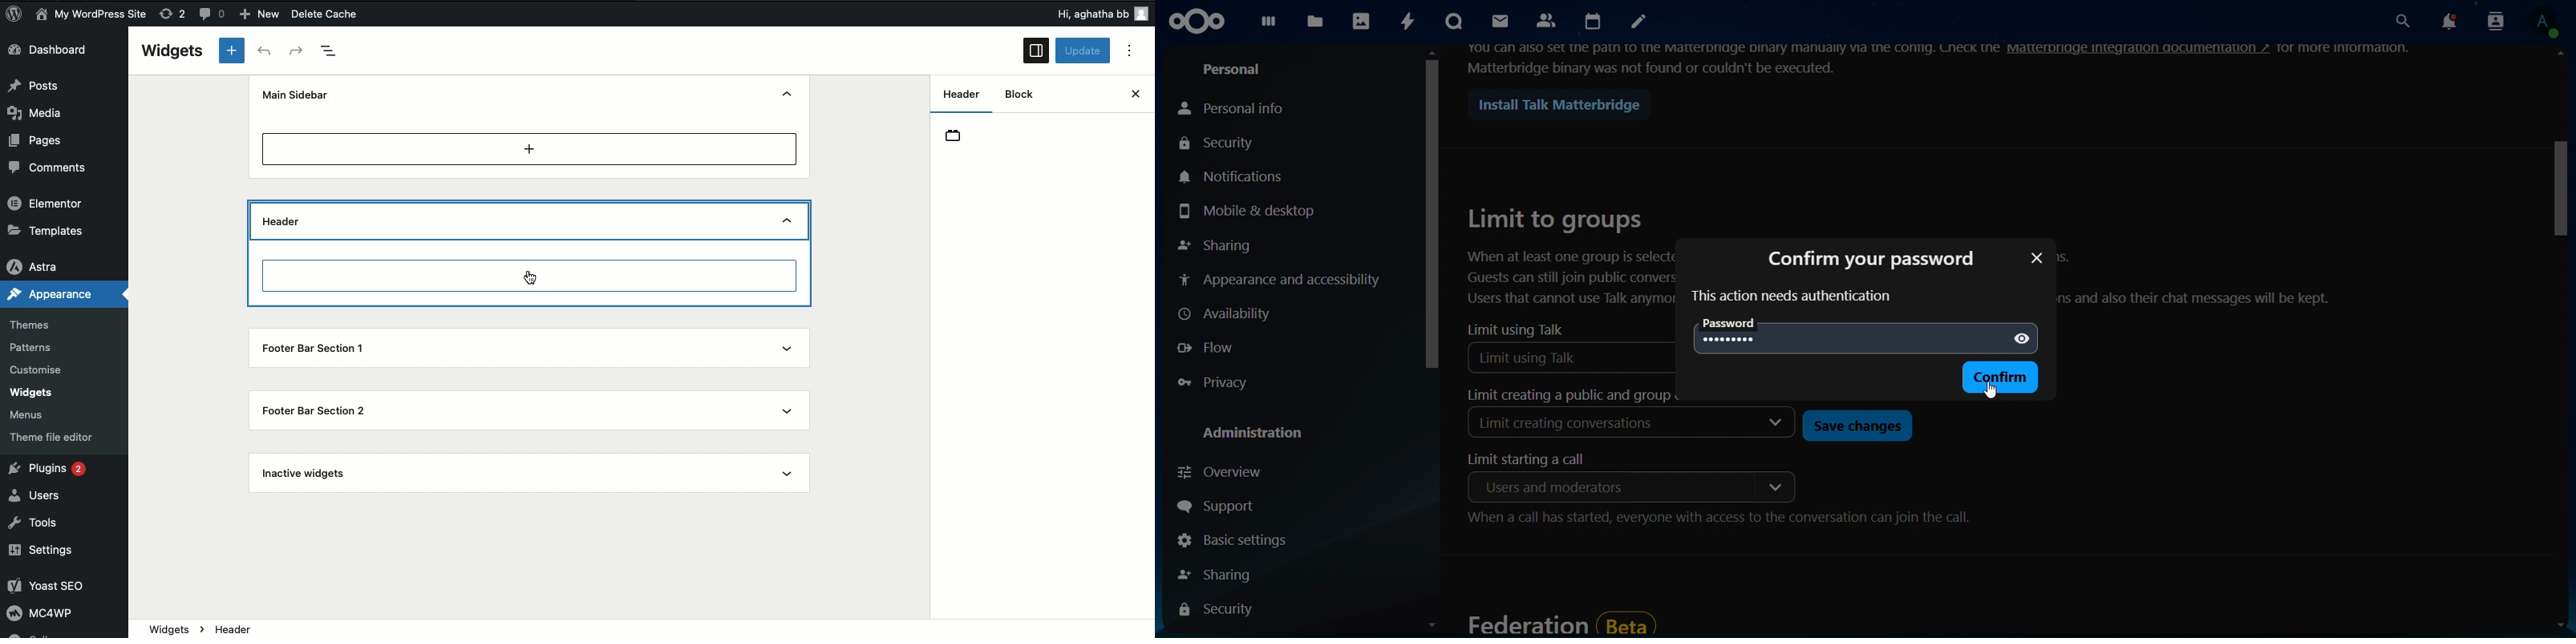  I want to click on Astra, so click(40, 263).